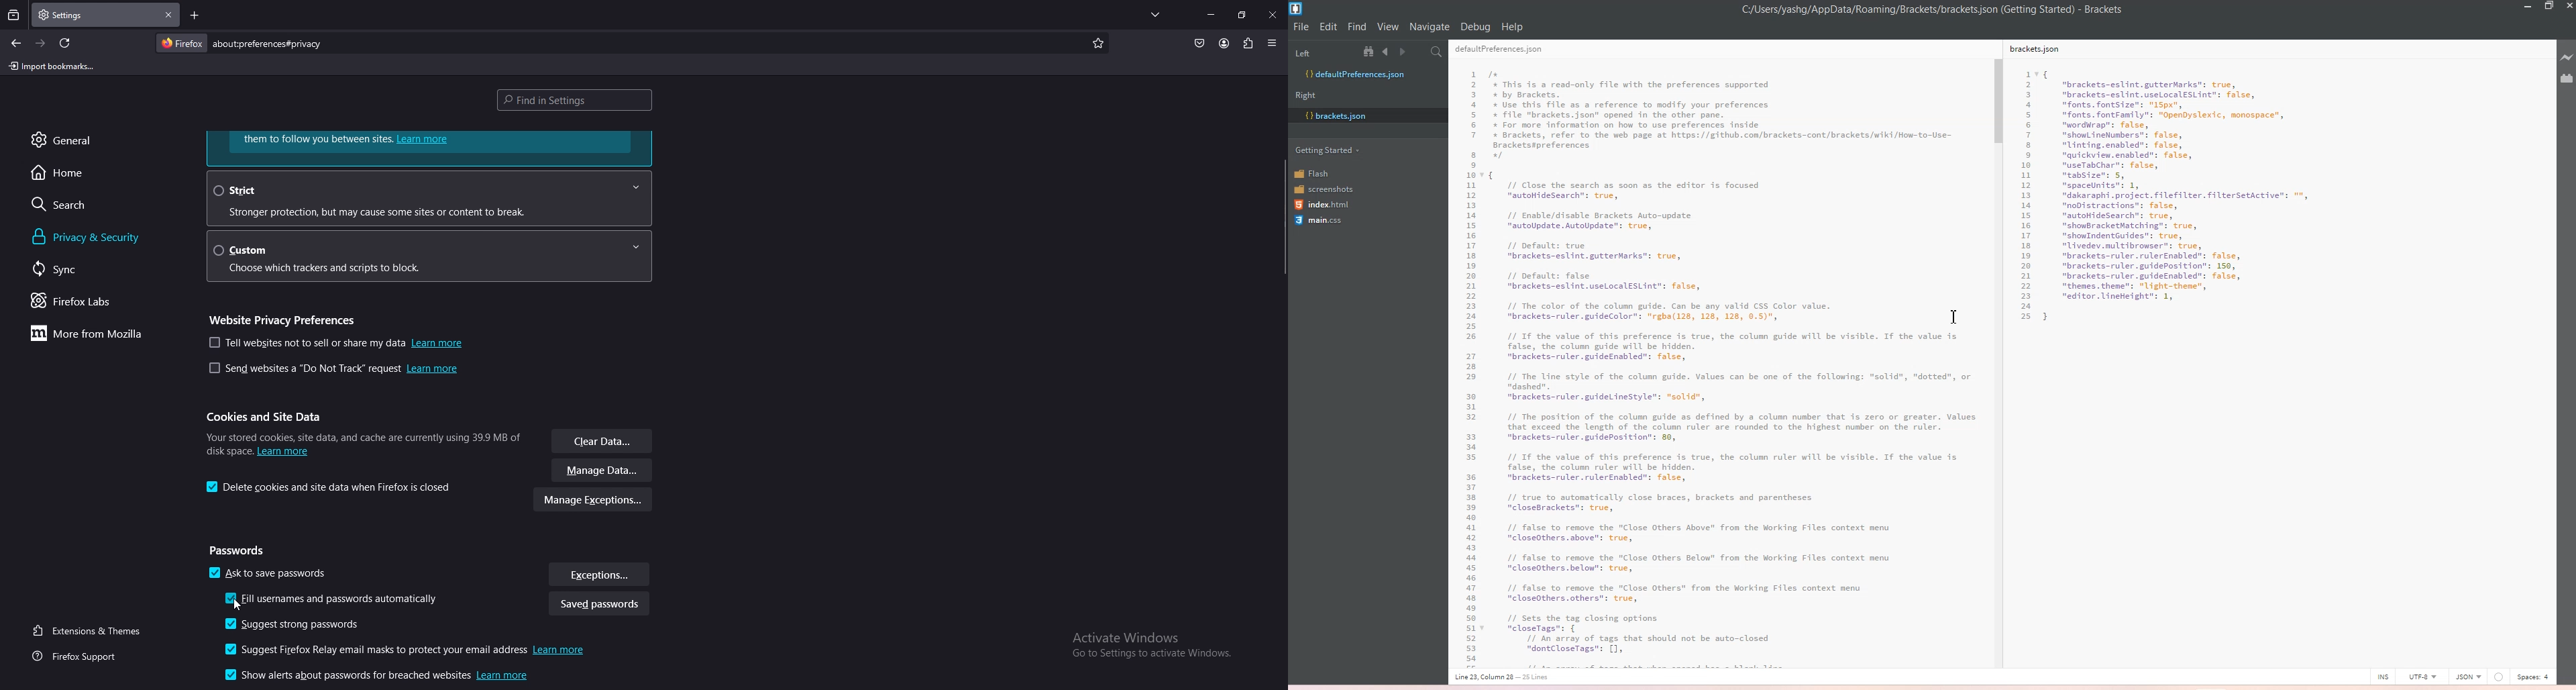  Describe the element at coordinates (598, 605) in the screenshot. I see `saved password` at that location.